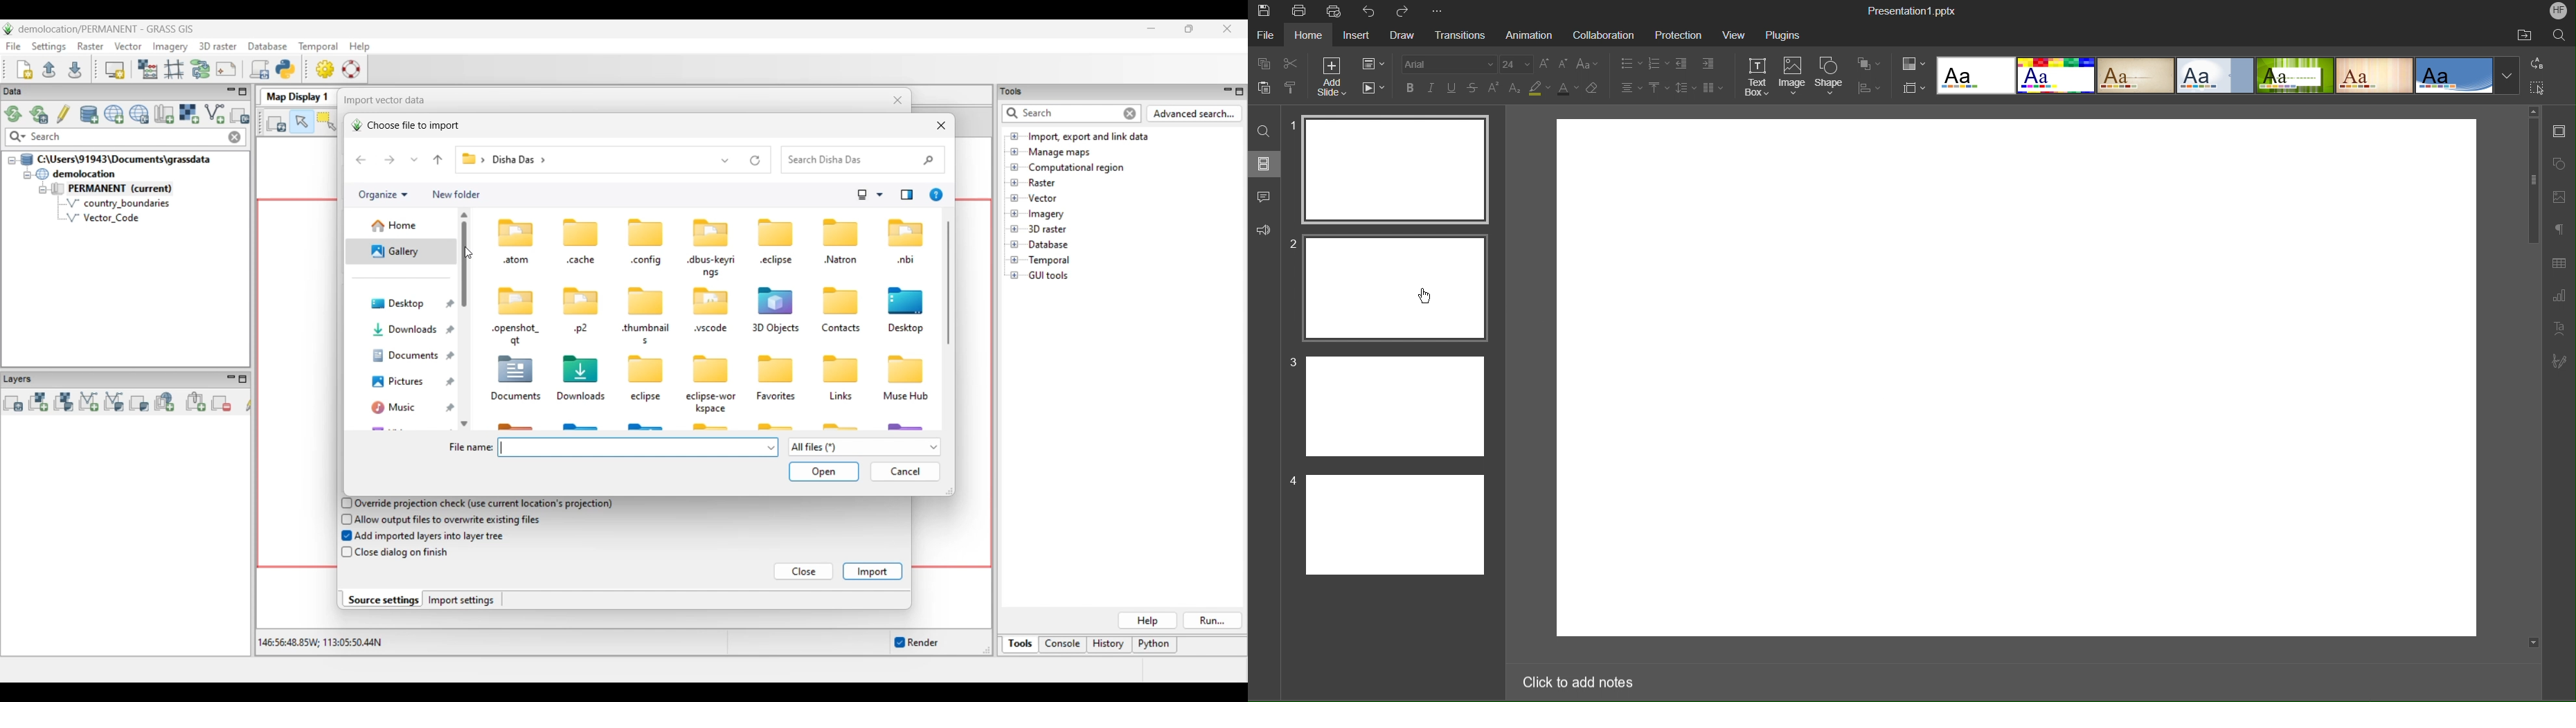  What do you see at coordinates (2559, 163) in the screenshot?
I see `Shape Settings` at bounding box center [2559, 163].